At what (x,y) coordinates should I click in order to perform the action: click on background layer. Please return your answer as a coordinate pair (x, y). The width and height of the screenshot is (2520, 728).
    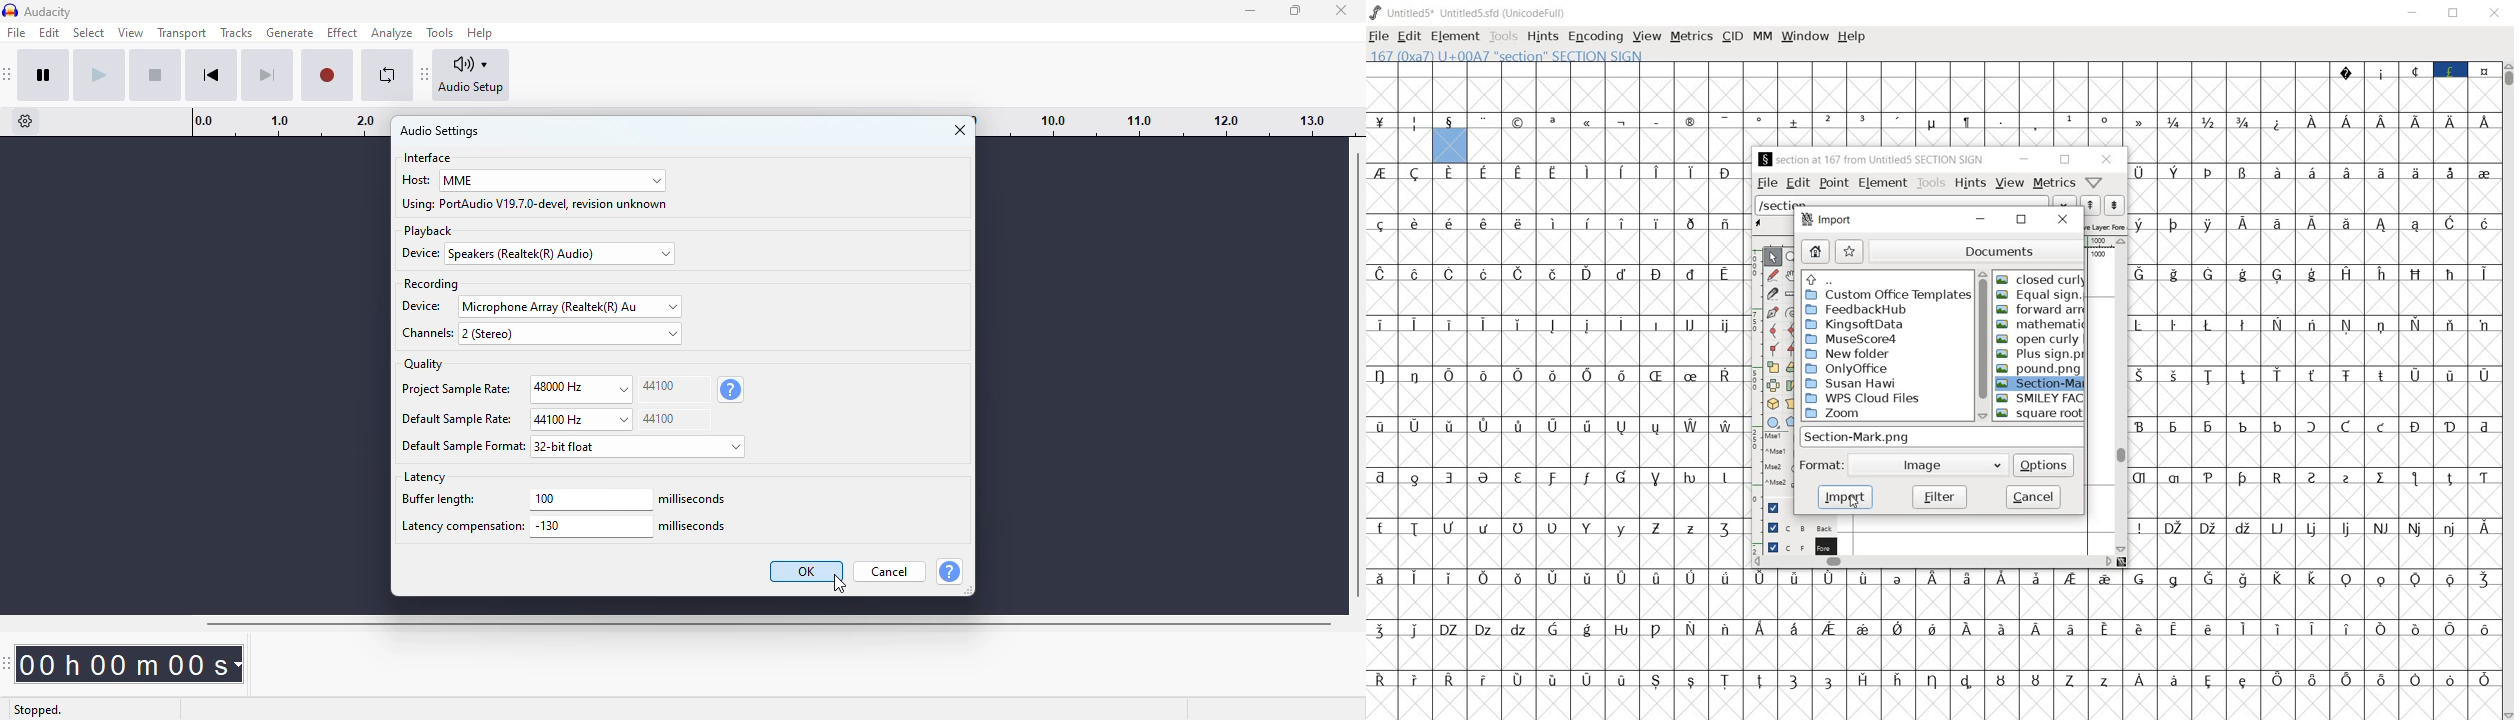
    Looking at the image, I should click on (1802, 527).